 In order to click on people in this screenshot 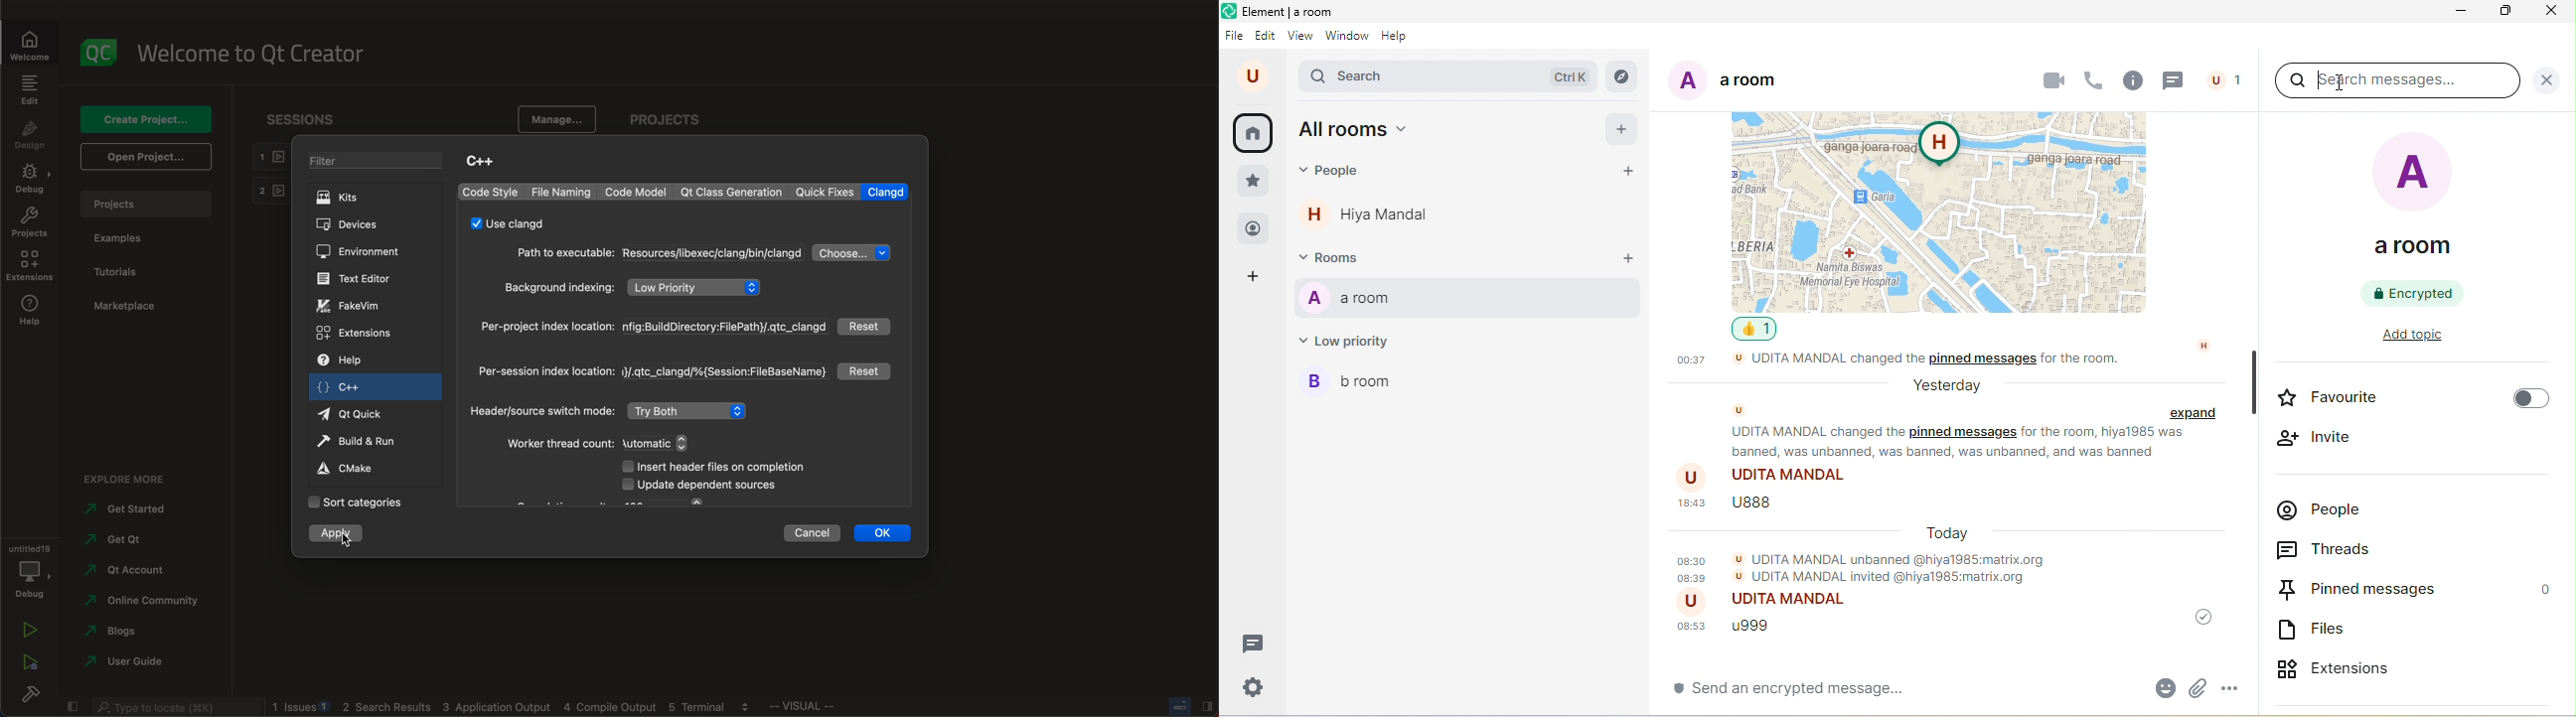, I will do `click(2327, 513)`.